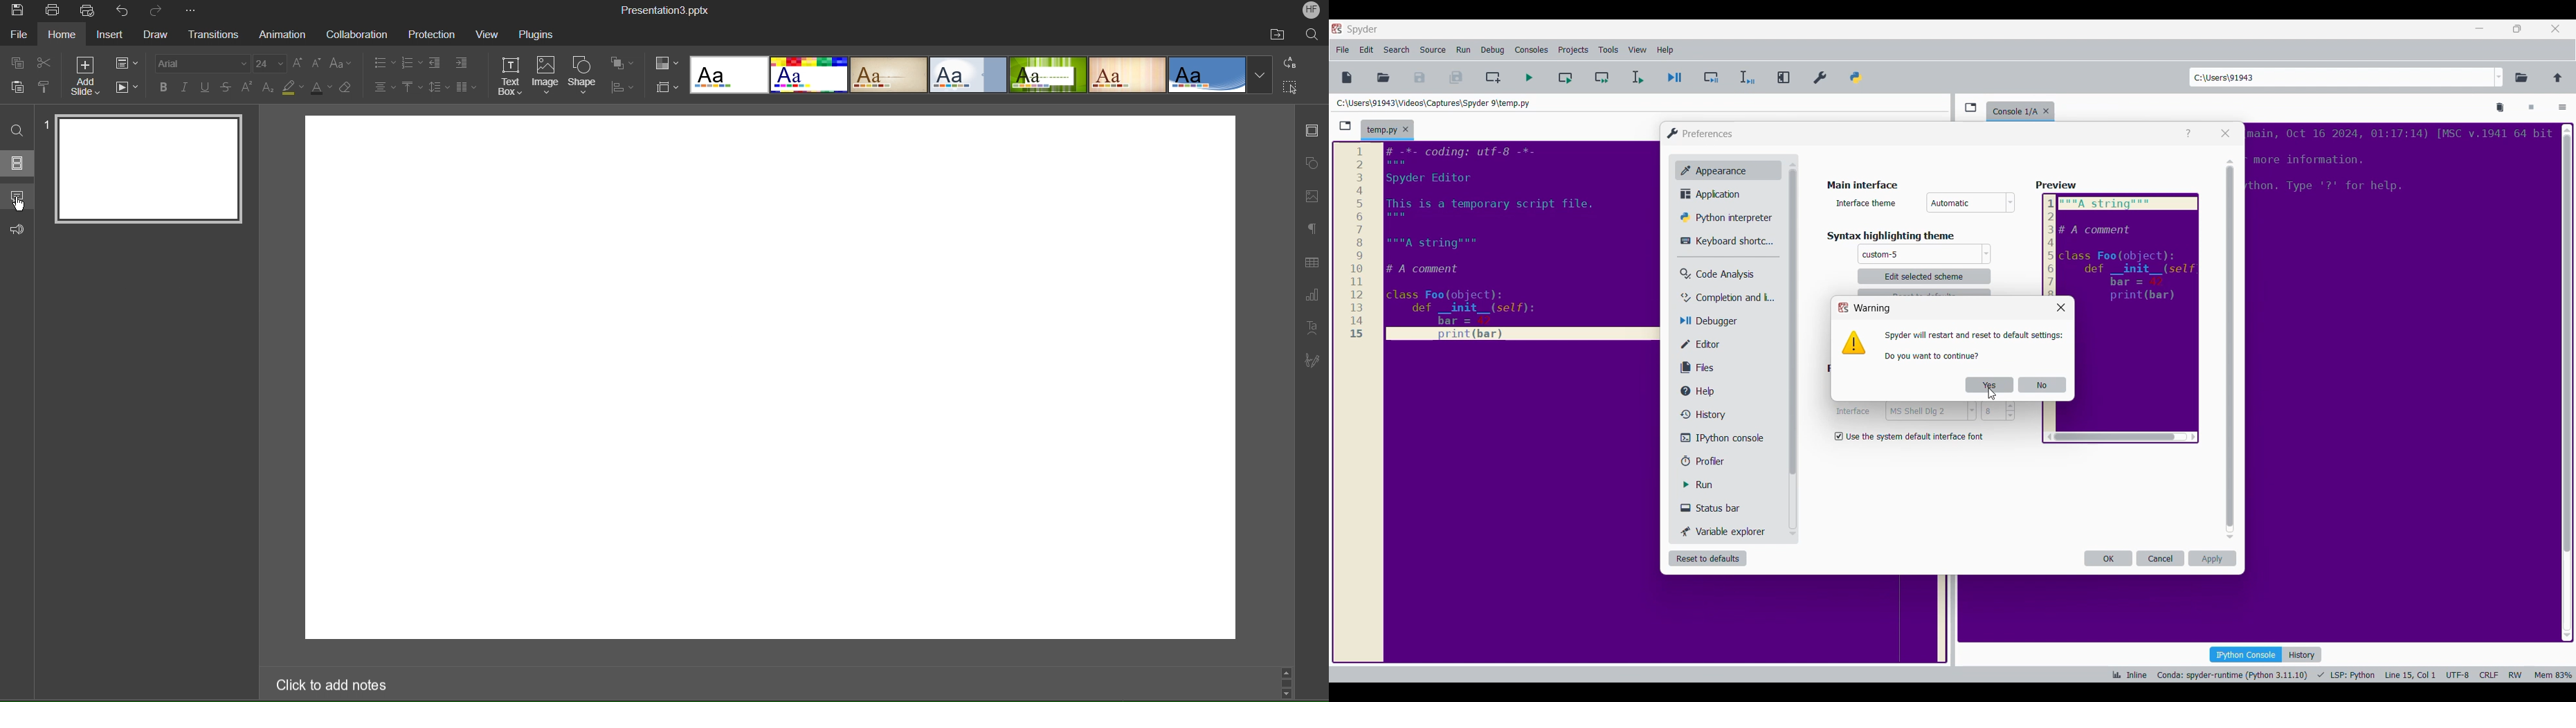 This screenshot has height=728, width=2576. Describe the element at coordinates (1602, 77) in the screenshot. I see `Run current cell and go to next one` at that location.